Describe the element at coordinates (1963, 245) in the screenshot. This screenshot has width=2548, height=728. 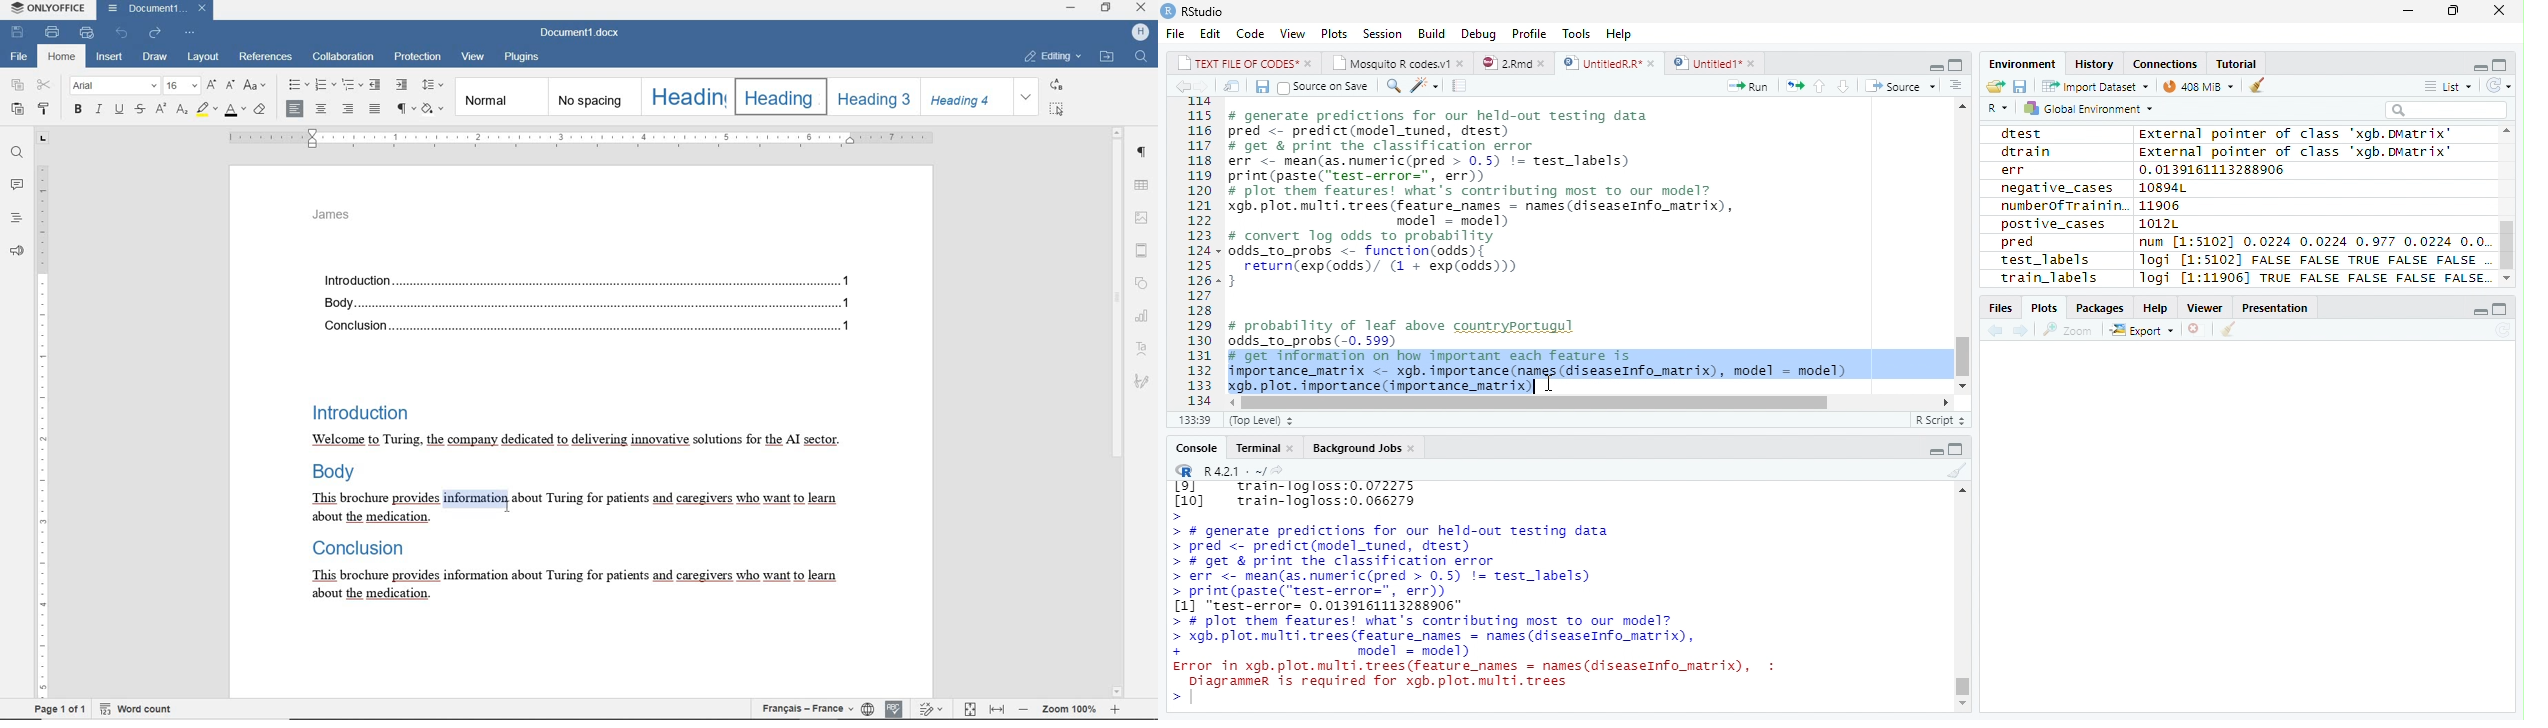
I see `Scroll` at that location.